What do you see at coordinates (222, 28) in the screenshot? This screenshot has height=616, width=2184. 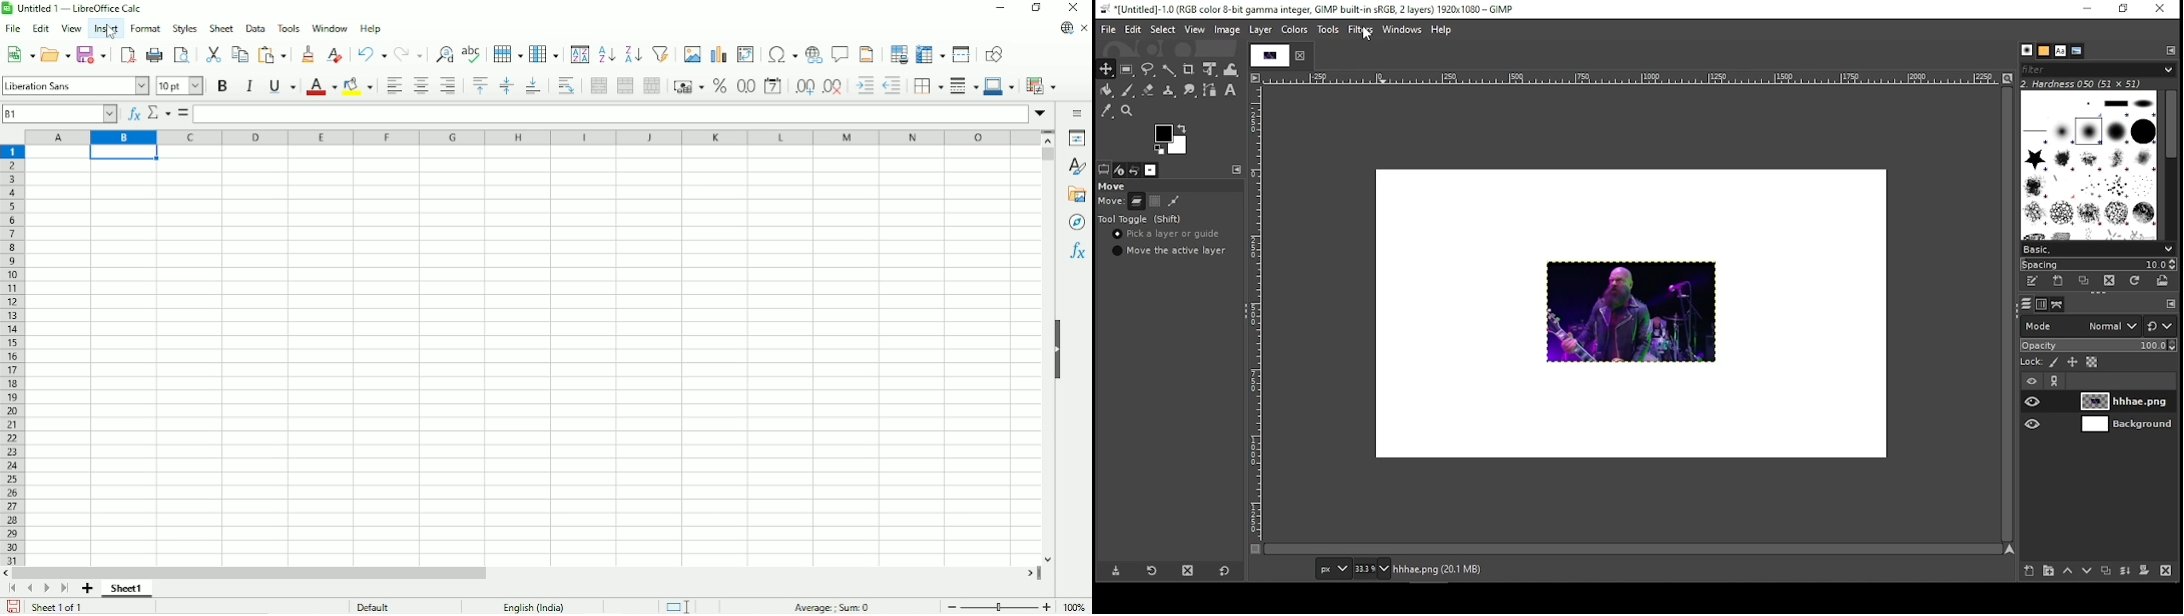 I see `Sheet` at bounding box center [222, 28].